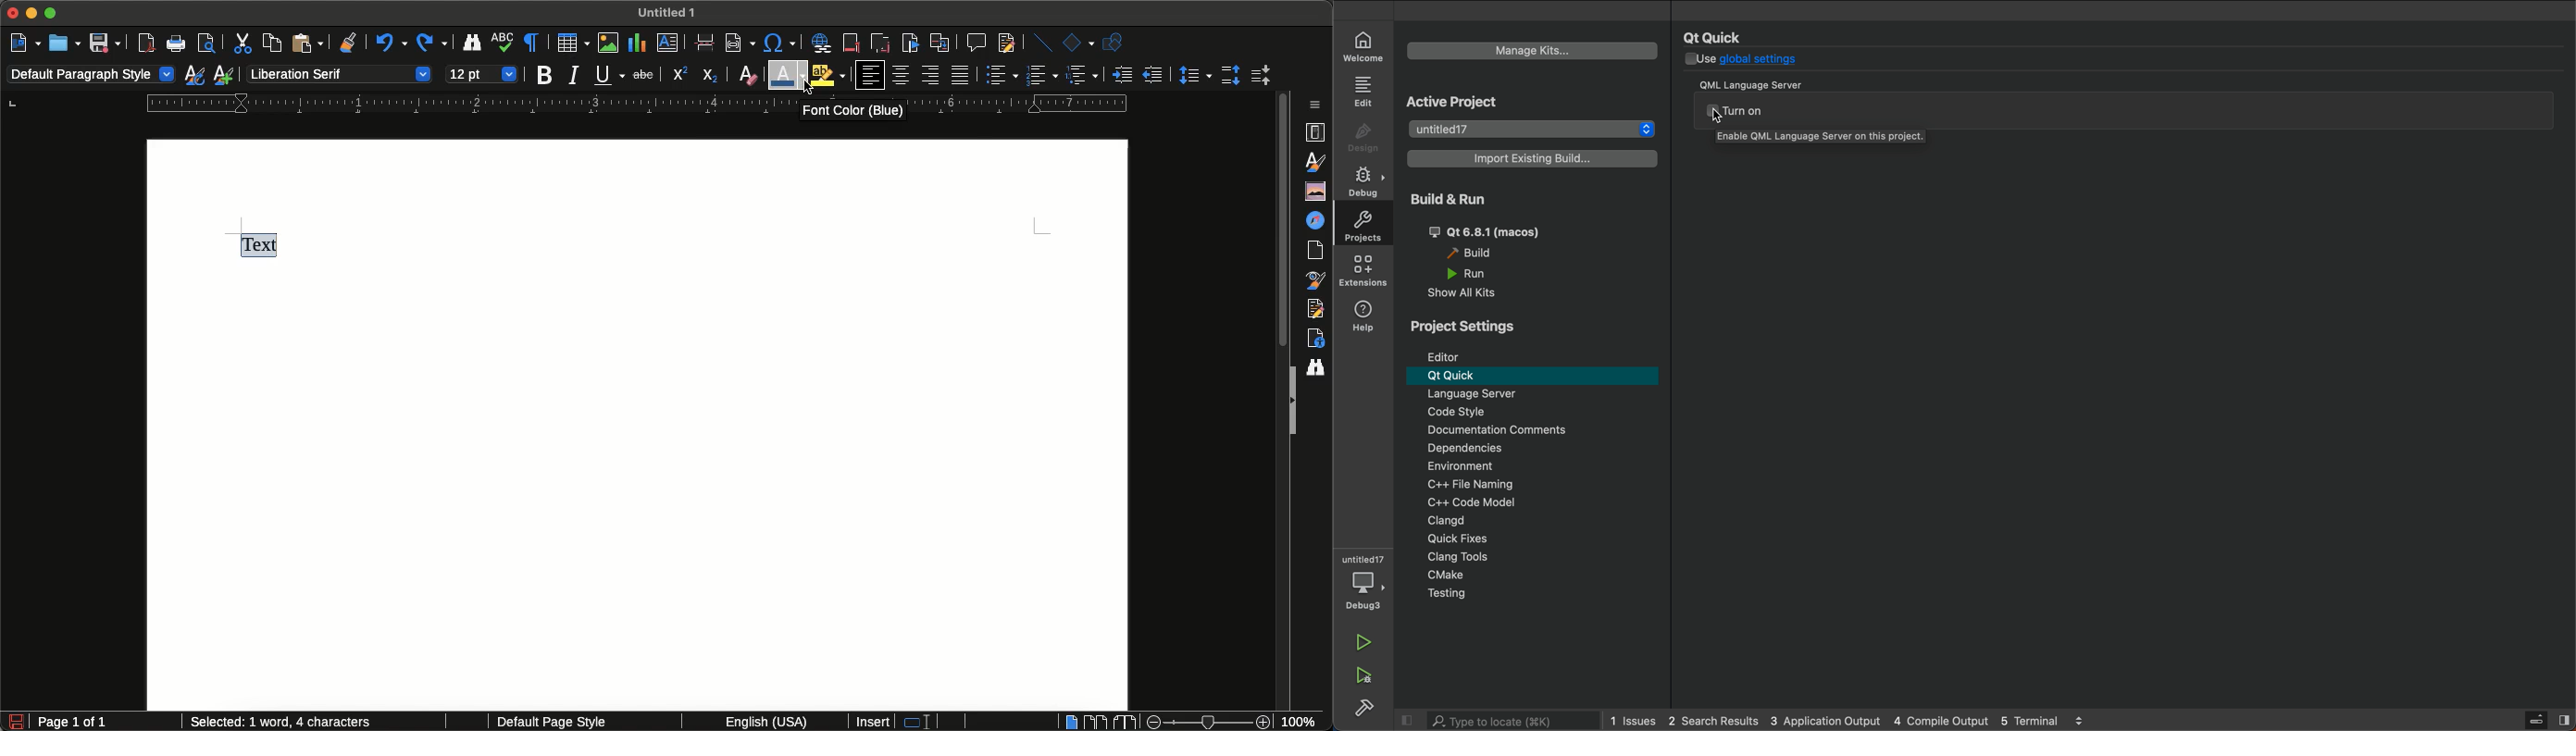 The image size is (2576, 756). I want to click on Zoom bar, so click(1207, 722).